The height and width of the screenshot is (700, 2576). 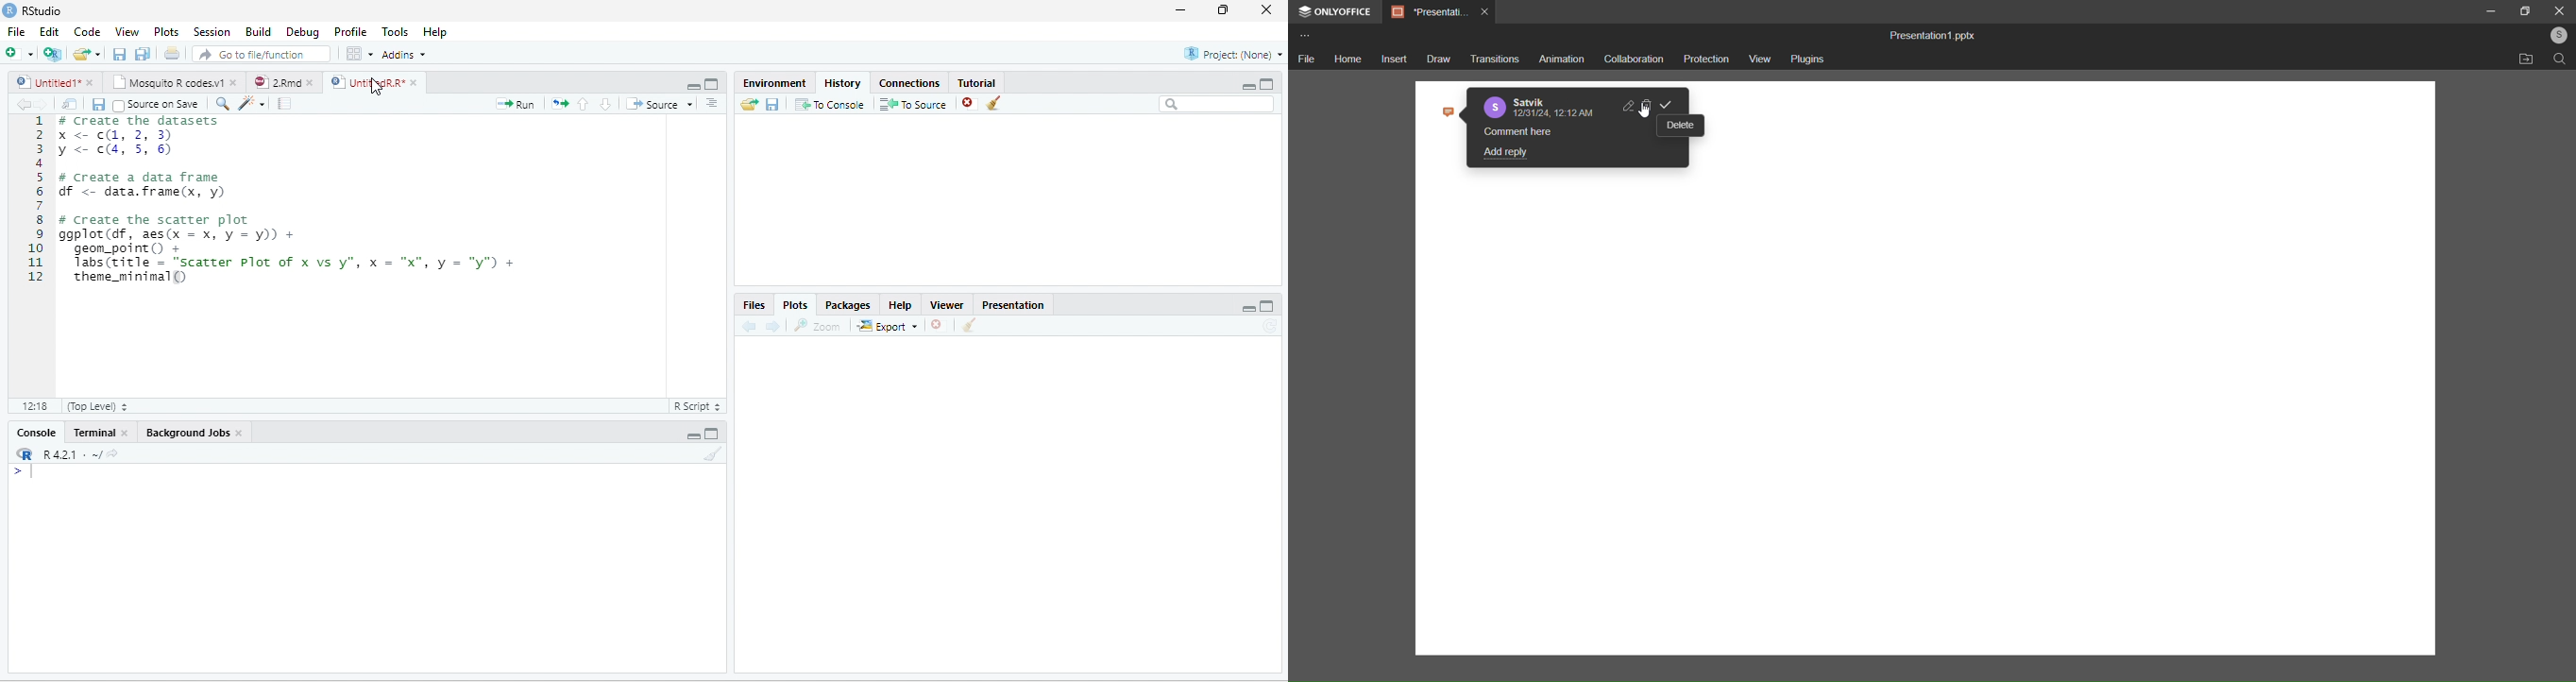 What do you see at coordinates (914, 105) in the screenshot?
I see `To Source` at bounding box center [914, 105].